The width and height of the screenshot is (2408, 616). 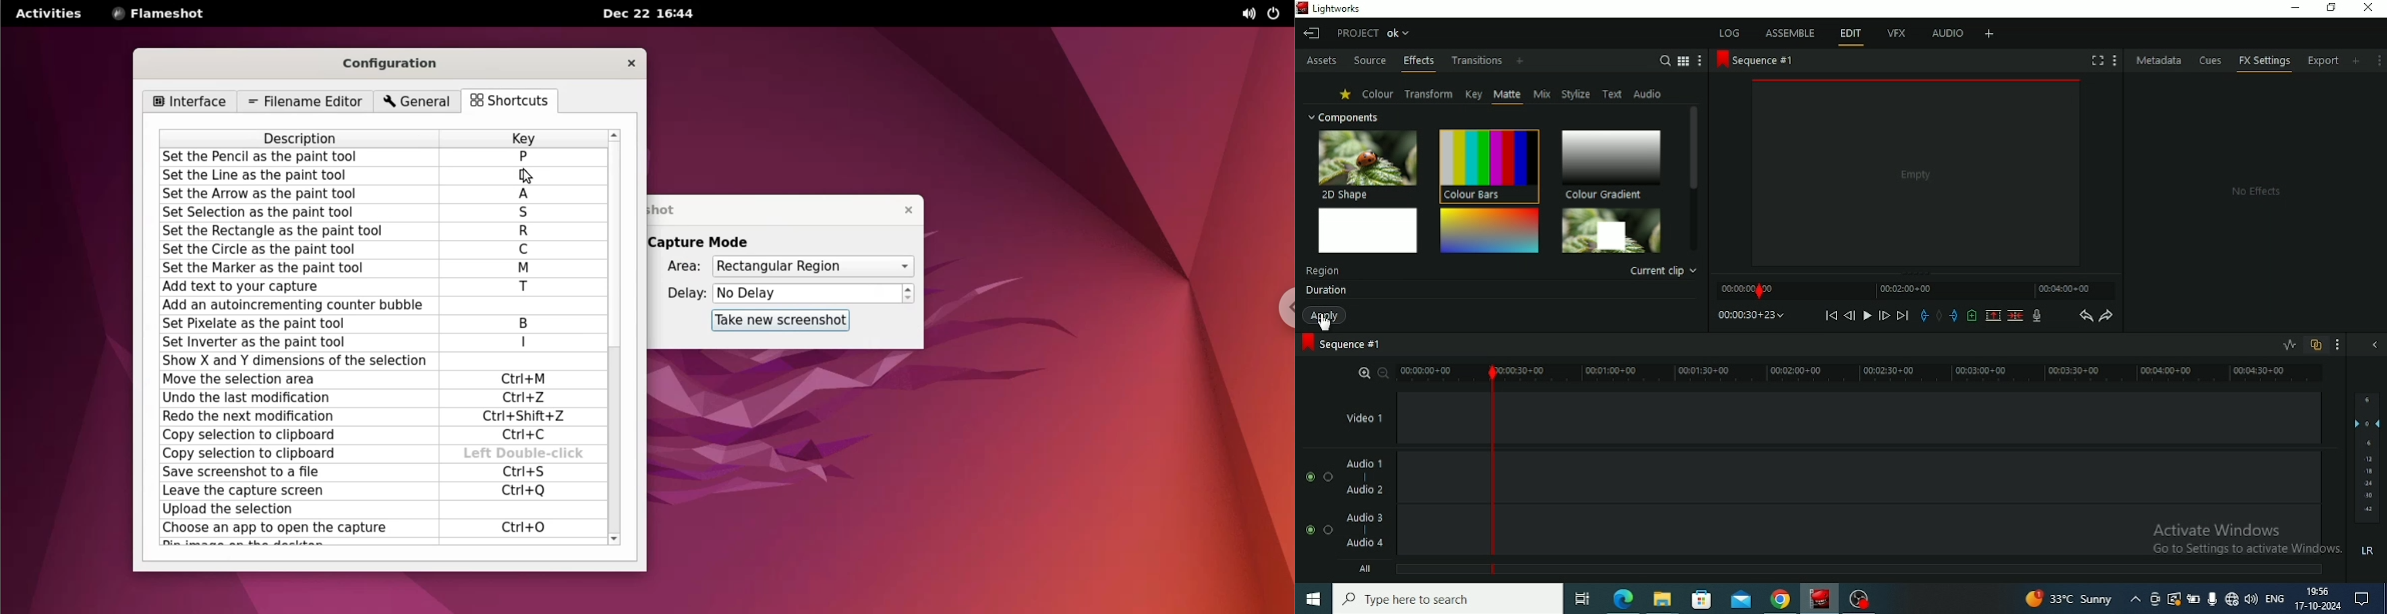 What do you see at coordinates (2175, 599) in the screenshot?
I see `warning` at bounding box center [2175, 599].